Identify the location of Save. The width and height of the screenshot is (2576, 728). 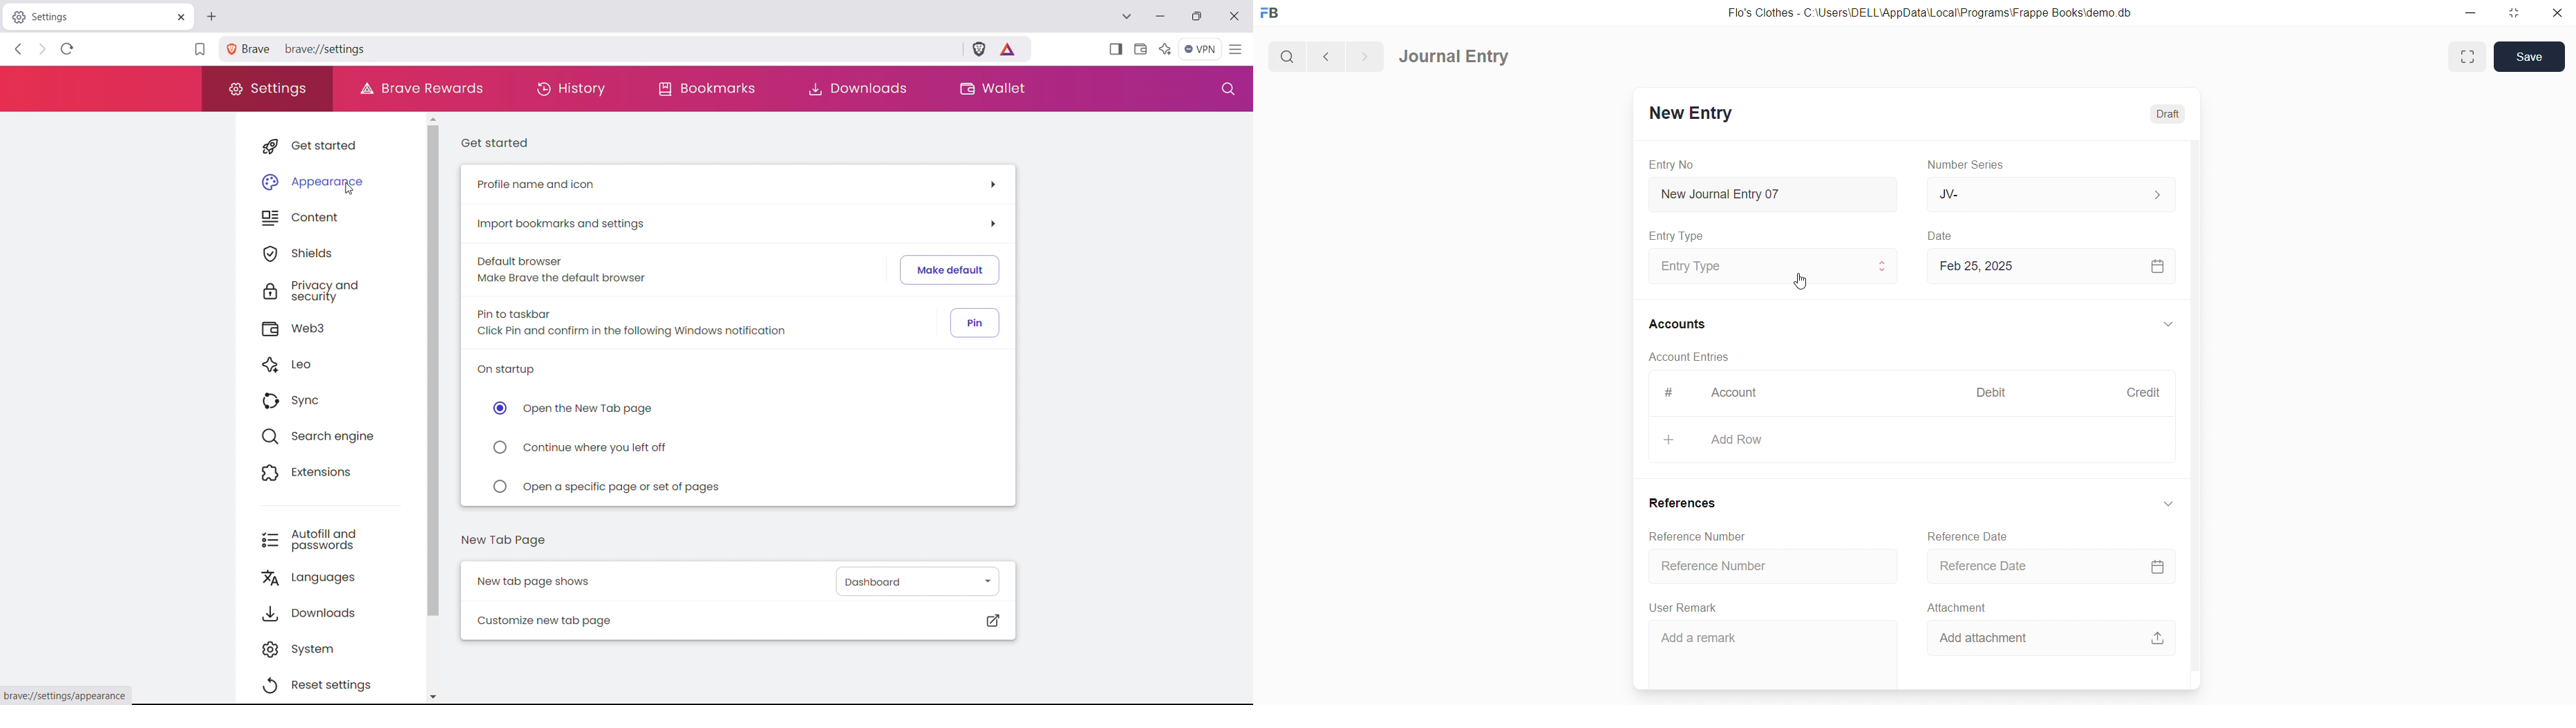
(2530, 57).